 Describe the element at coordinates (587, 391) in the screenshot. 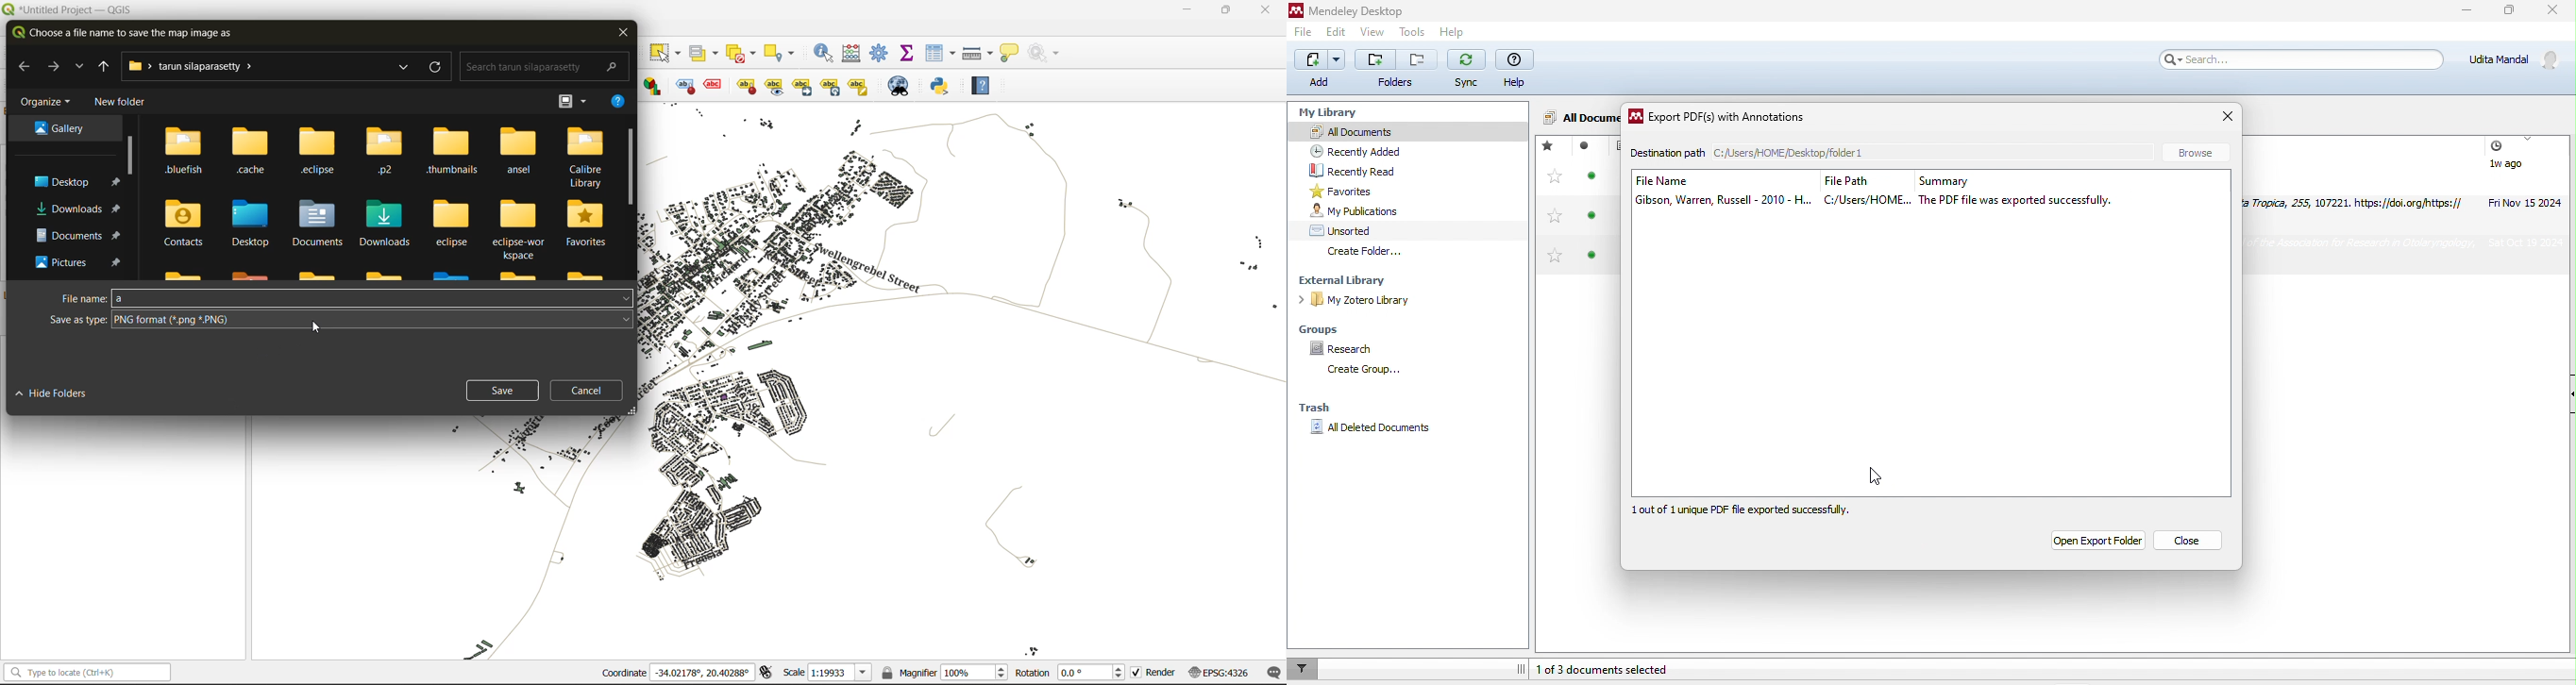

I see `cancel` at that location.